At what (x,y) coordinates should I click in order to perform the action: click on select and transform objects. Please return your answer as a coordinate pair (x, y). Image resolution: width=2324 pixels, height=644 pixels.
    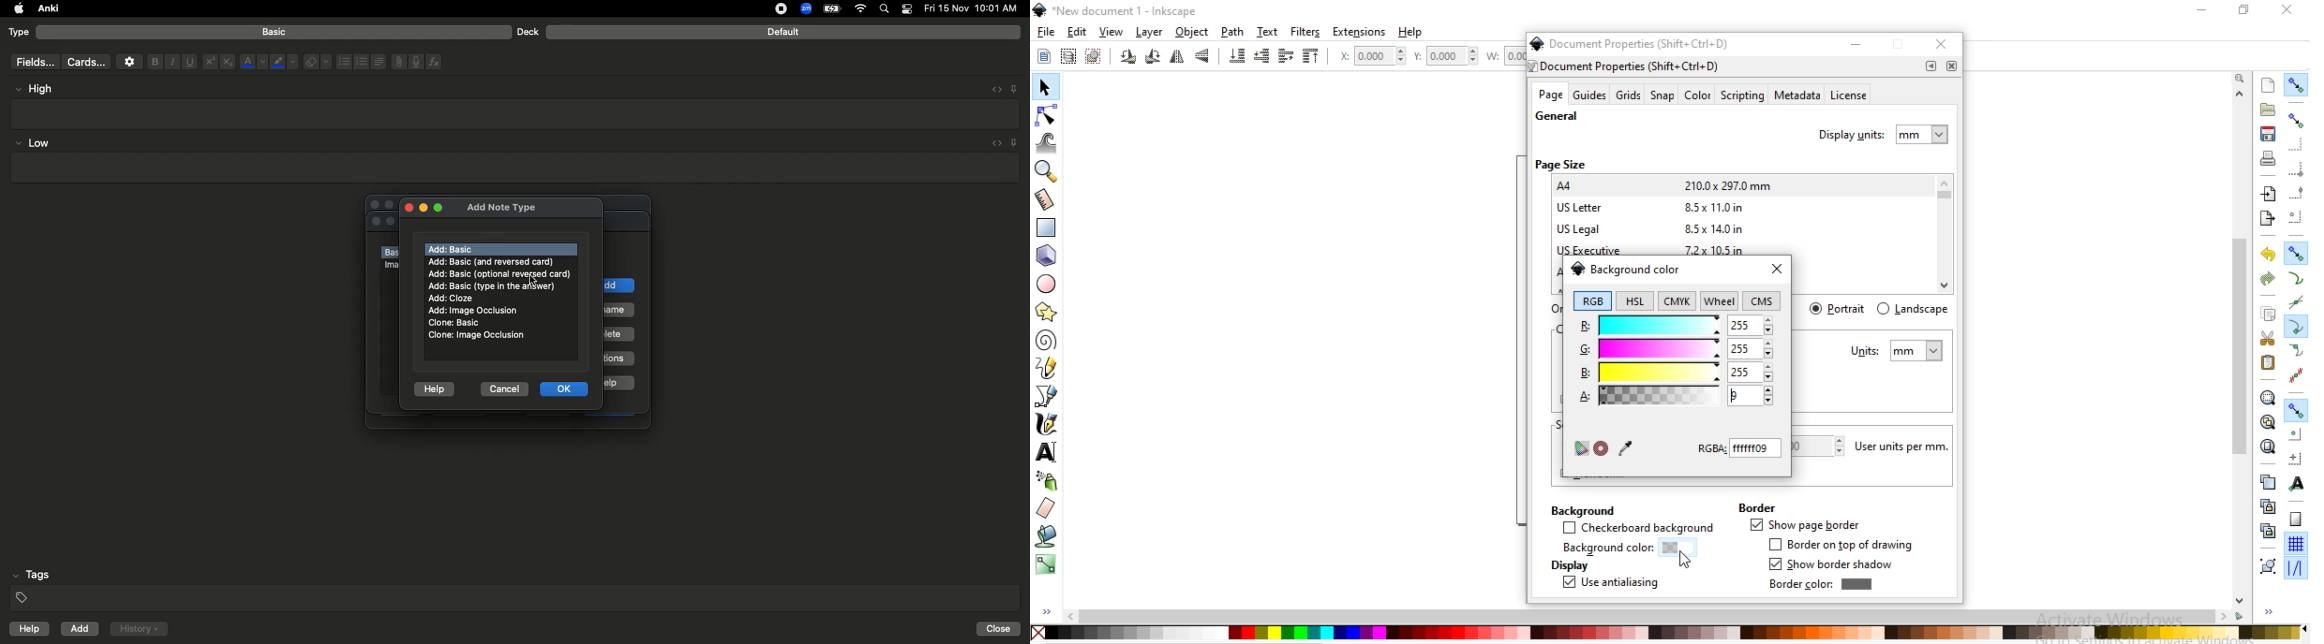
    Looking at the image, I should click on (1044, 88).